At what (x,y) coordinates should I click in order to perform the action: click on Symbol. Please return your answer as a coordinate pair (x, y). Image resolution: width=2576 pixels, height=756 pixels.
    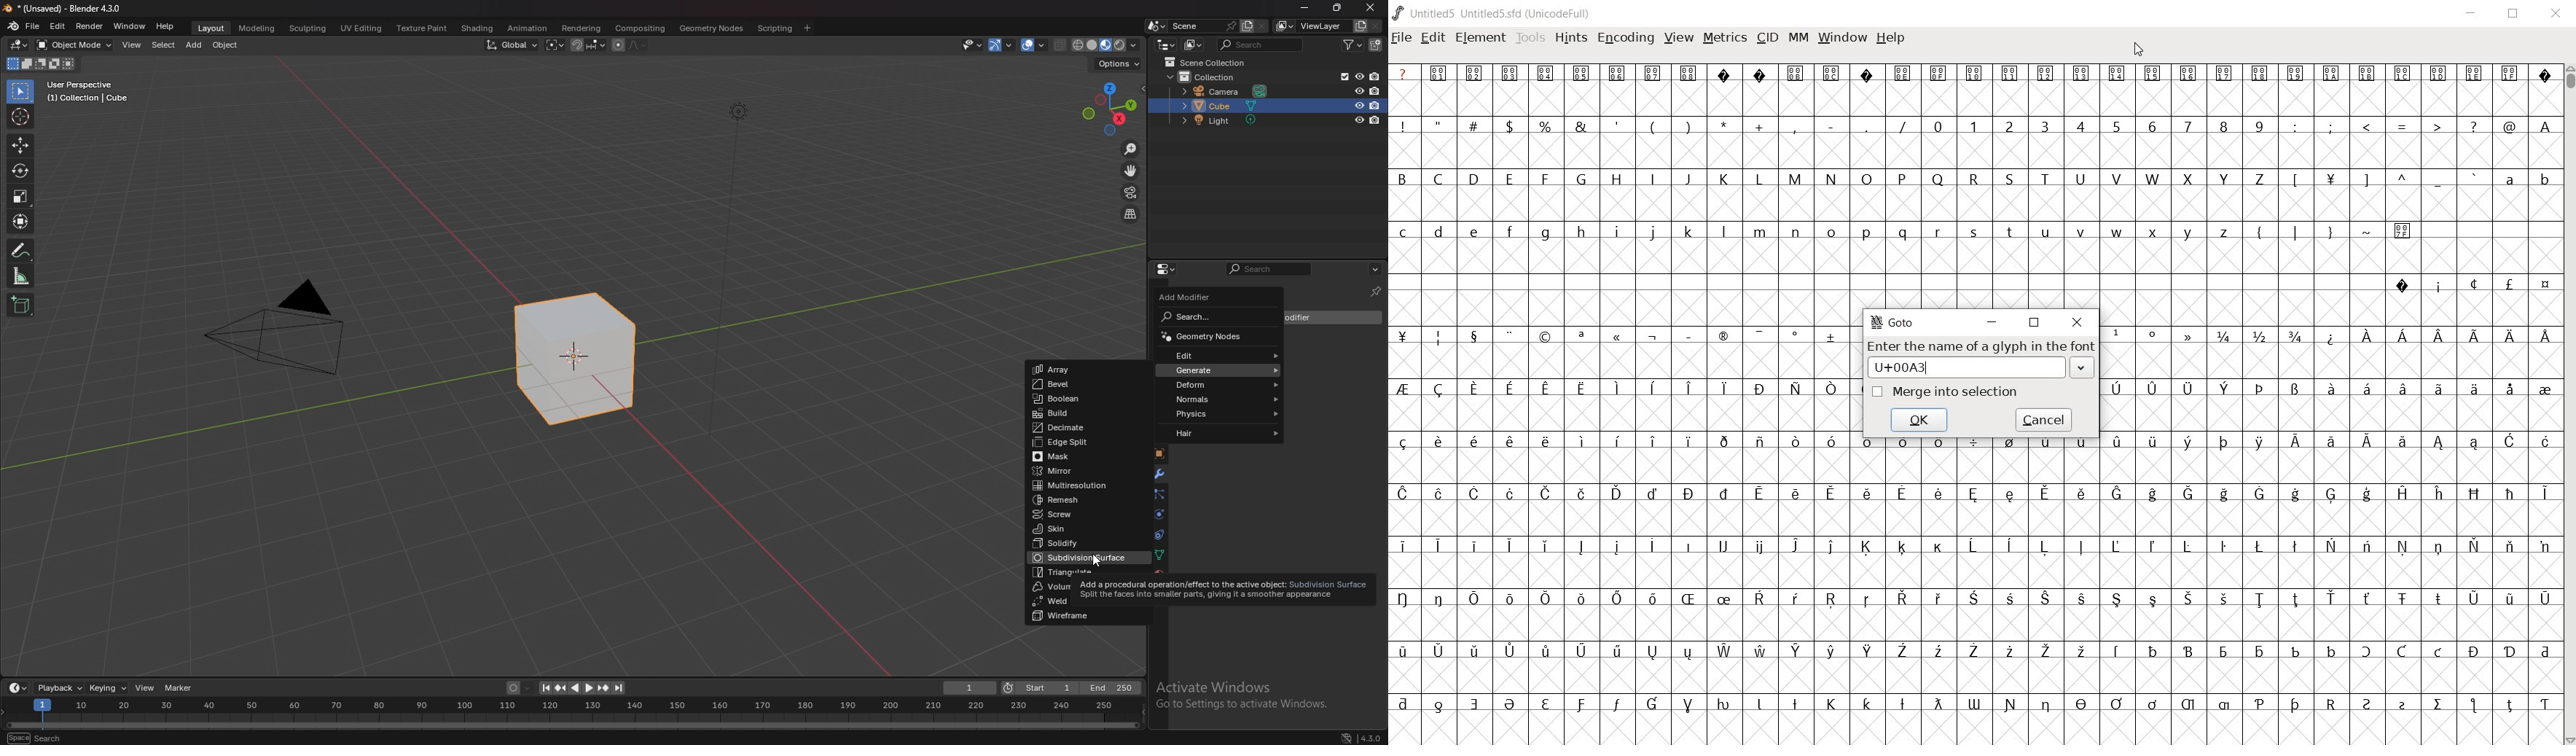
    Looking at the image, I should click on (2152, 387).